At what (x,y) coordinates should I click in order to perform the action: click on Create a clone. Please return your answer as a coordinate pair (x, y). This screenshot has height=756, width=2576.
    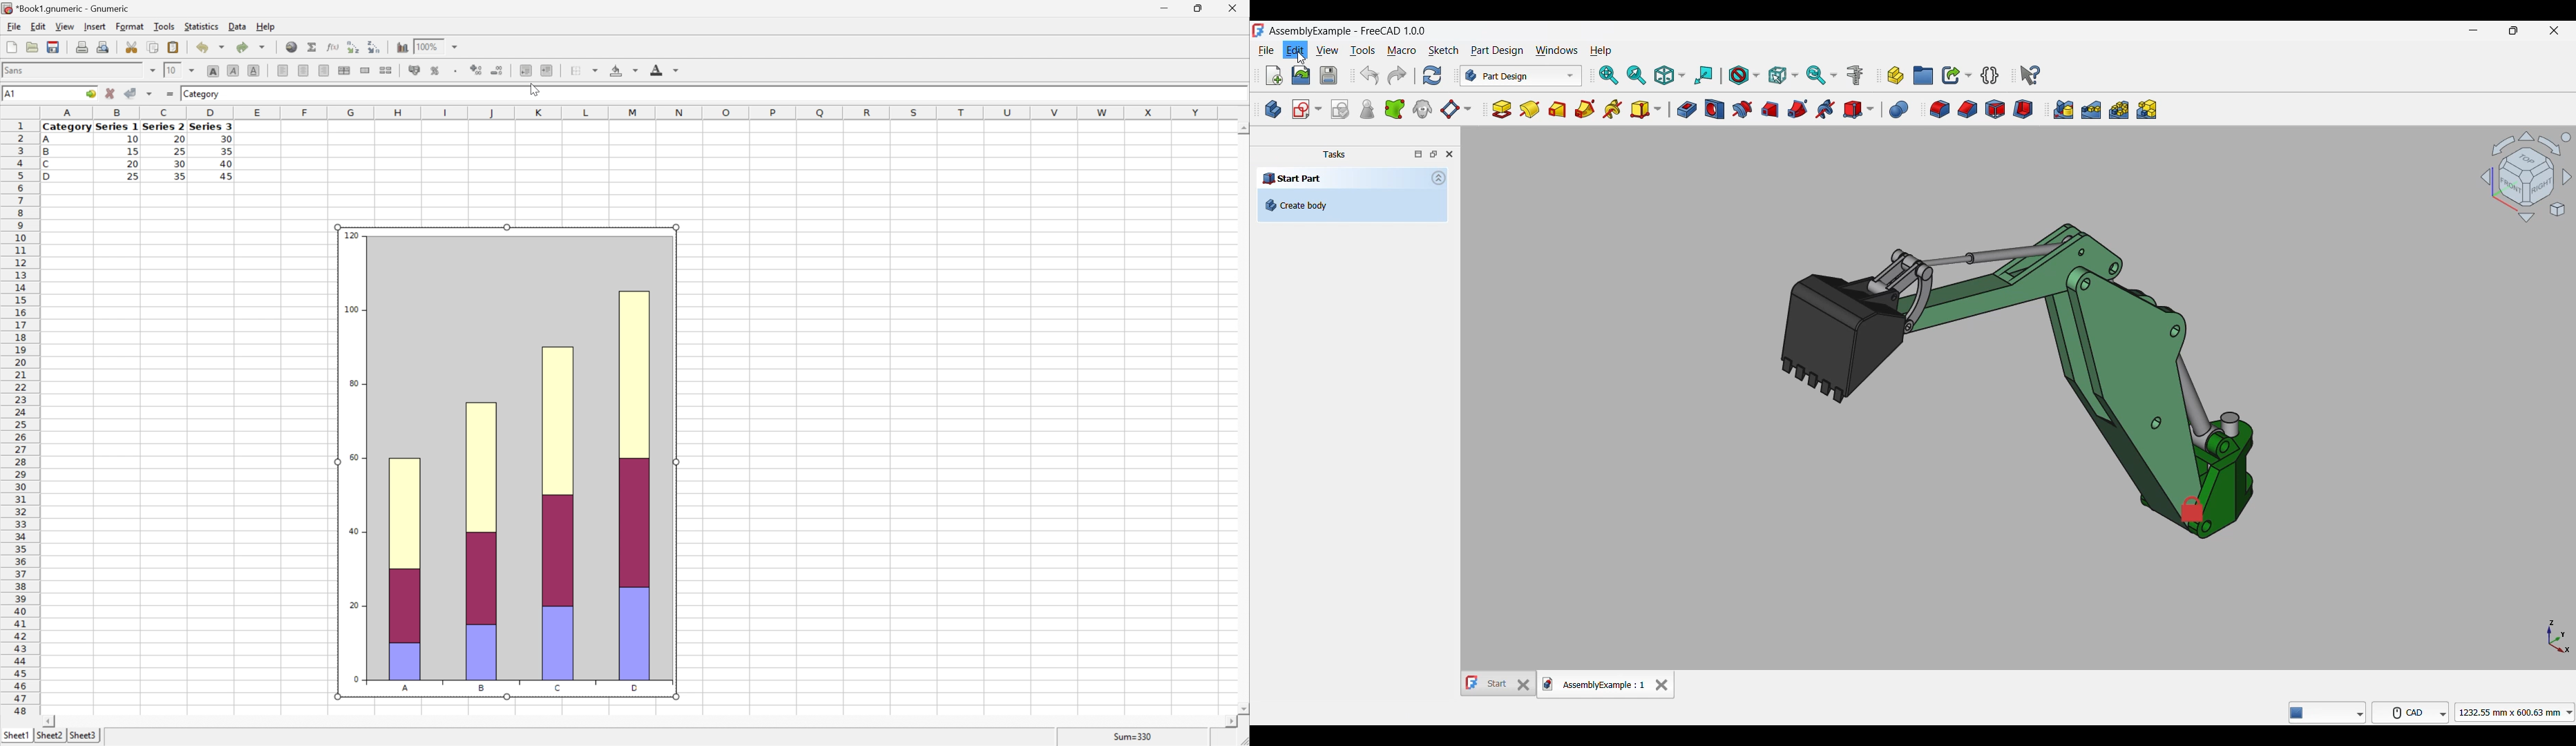
    Looking at the image, I should click on (1422, 109).